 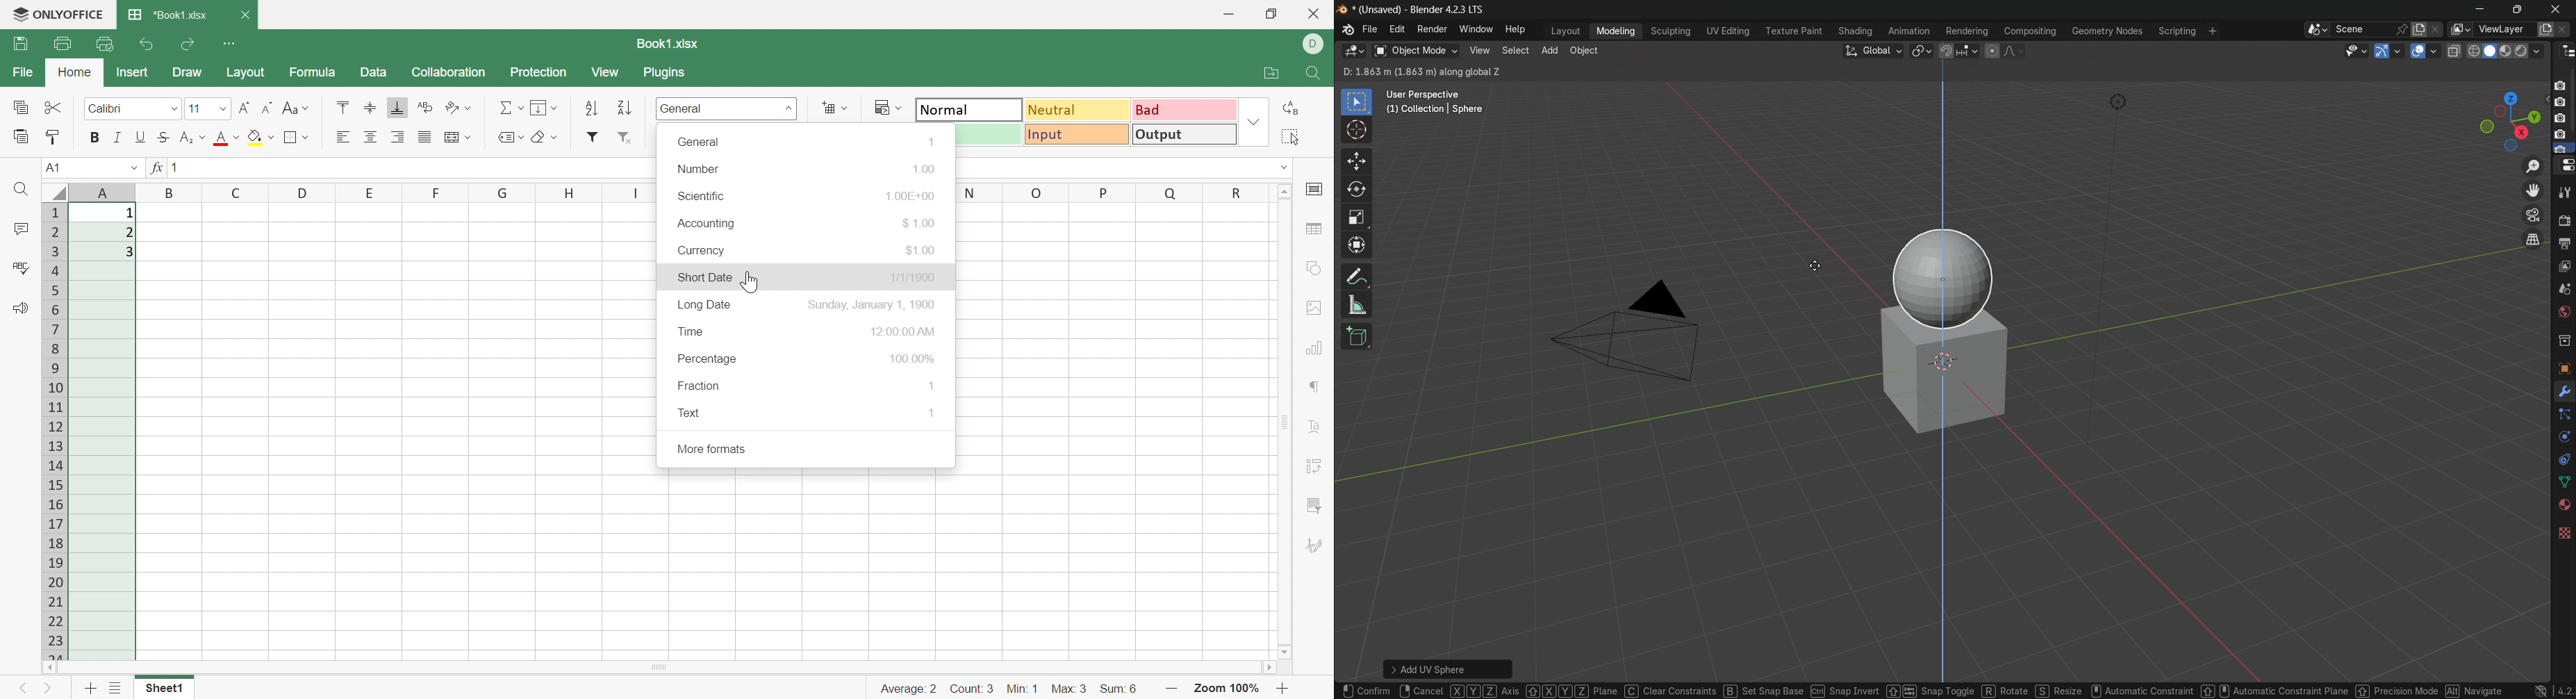 I want to click on Fraction, so click(x=698, y=385).